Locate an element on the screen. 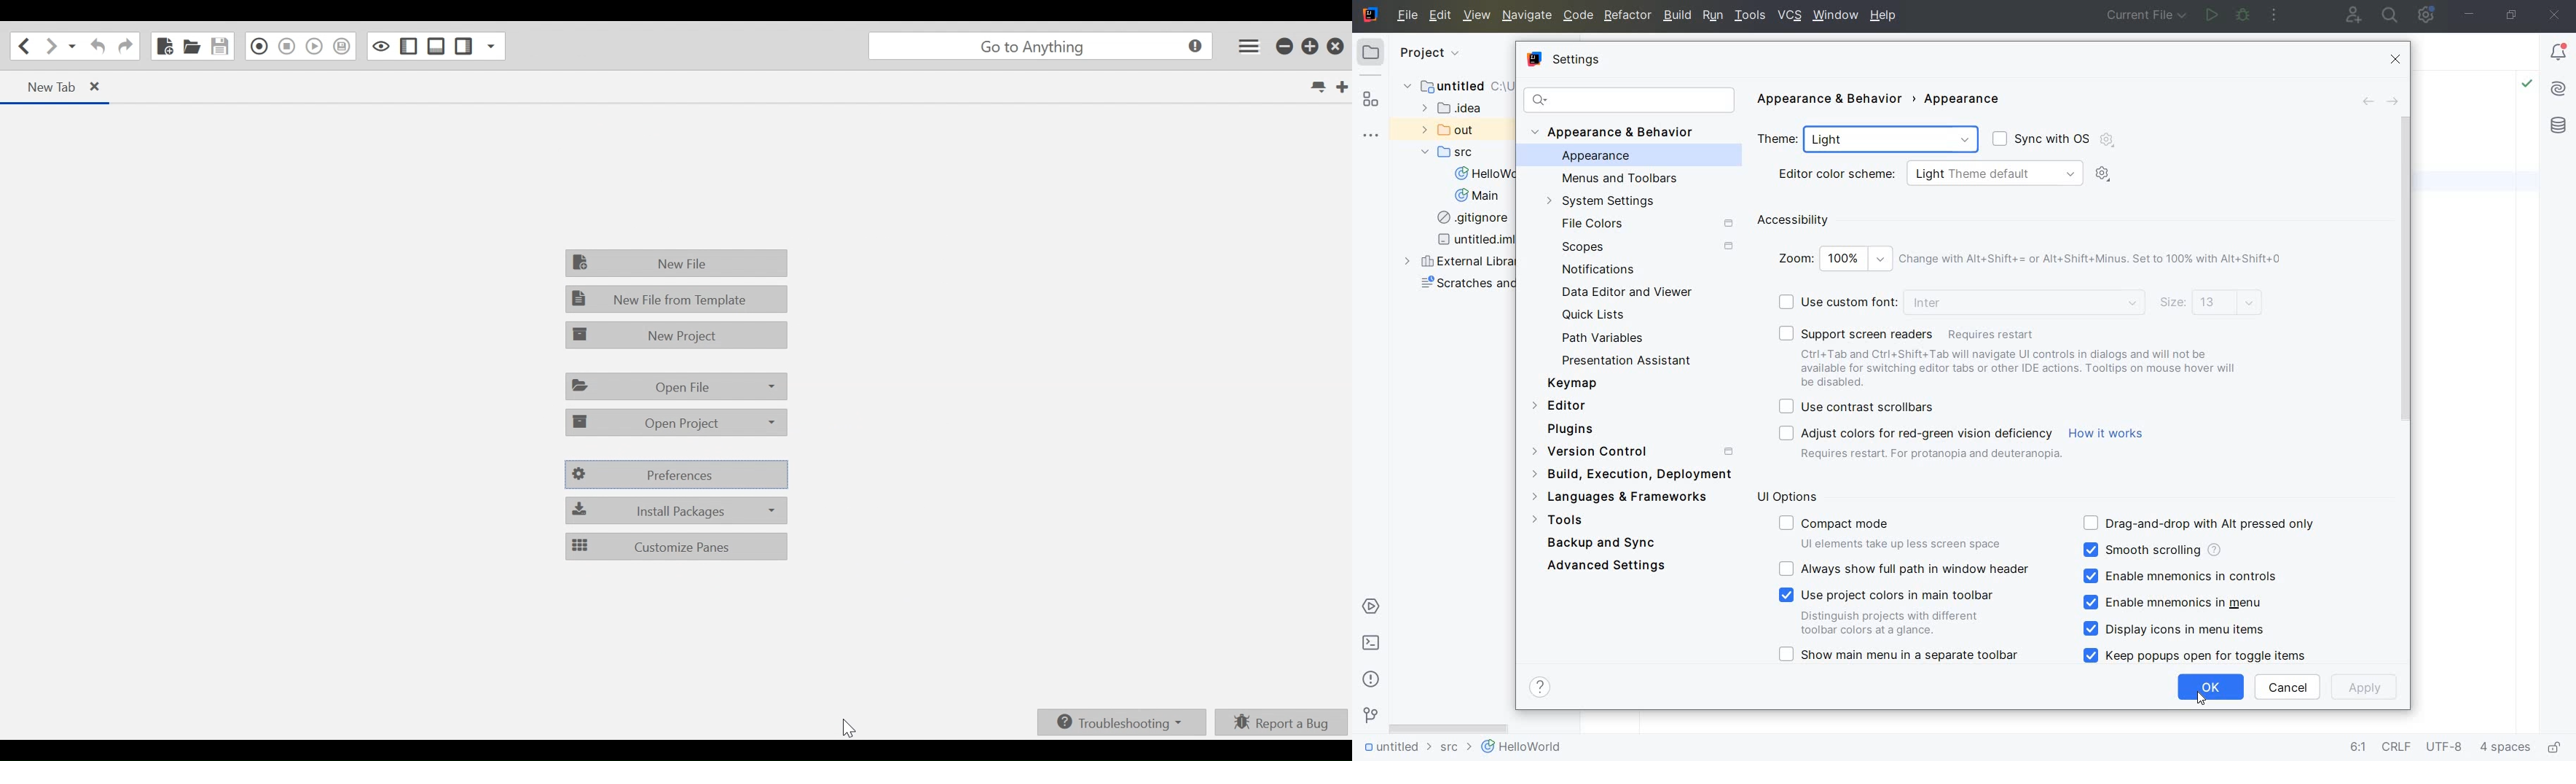 This screenshot has width=2576, height=784. LANGUAGES & FRAMEWORKS is located at coordinates (1627, 498).